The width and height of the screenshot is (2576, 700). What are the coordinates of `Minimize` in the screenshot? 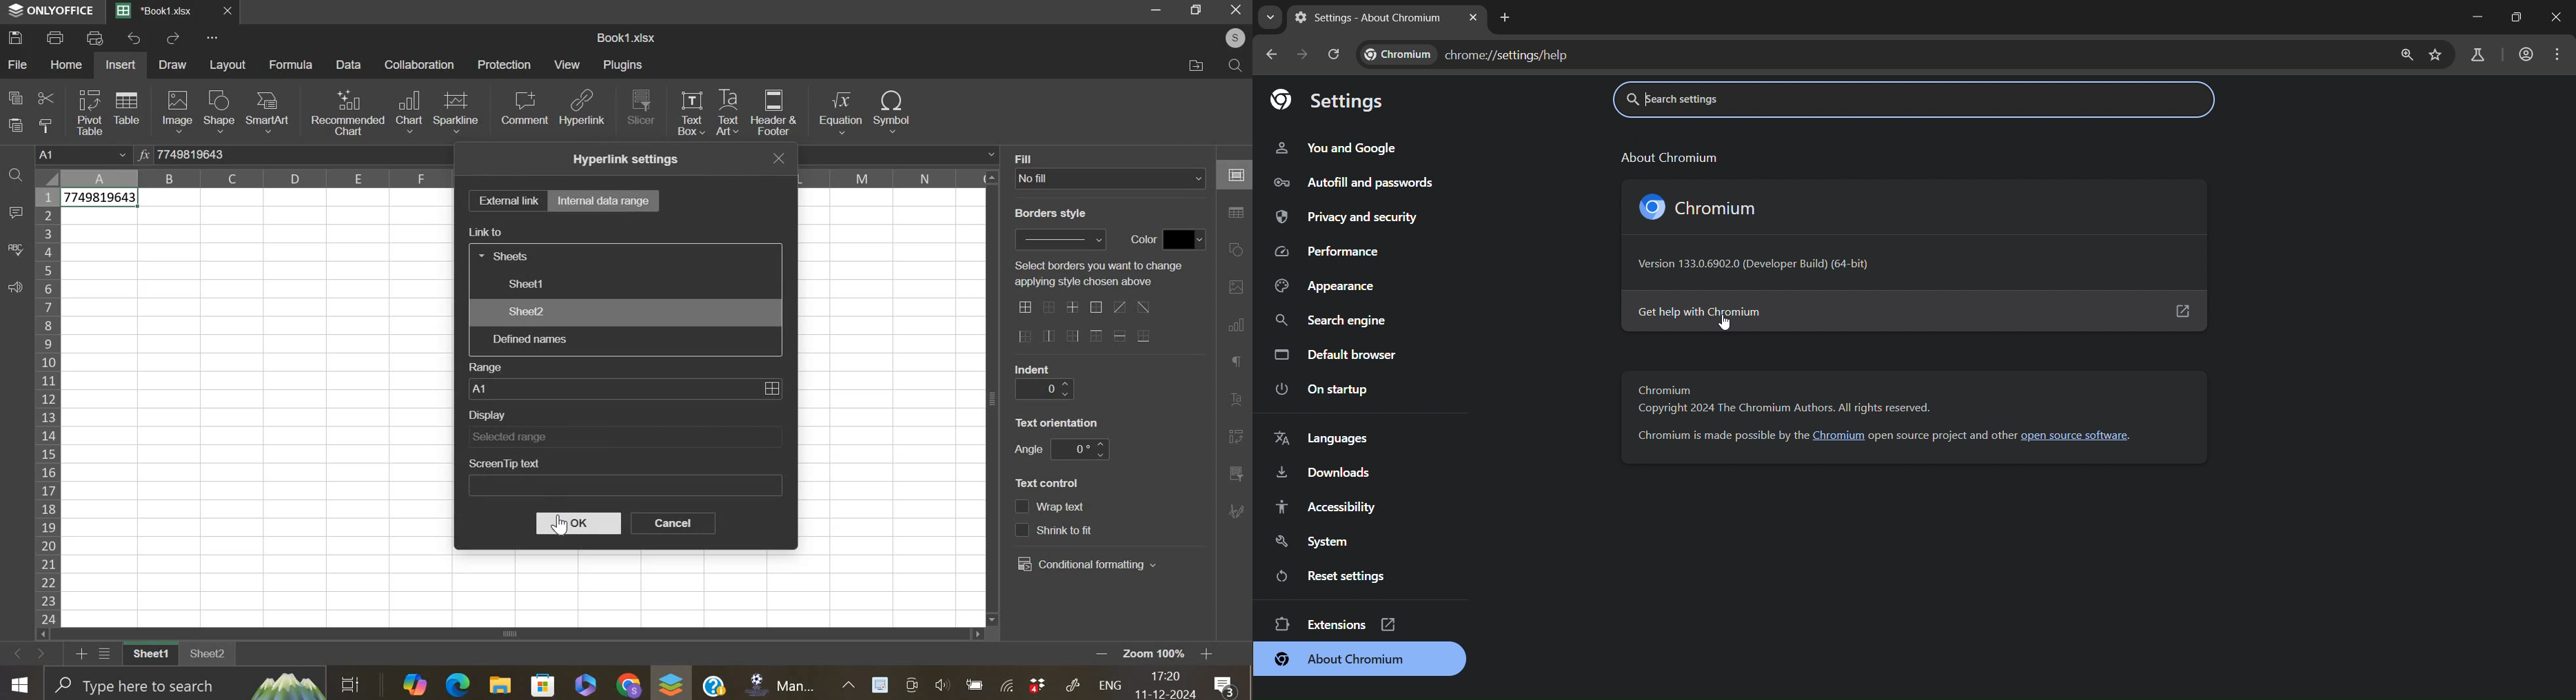 It's located at (1158, 12).